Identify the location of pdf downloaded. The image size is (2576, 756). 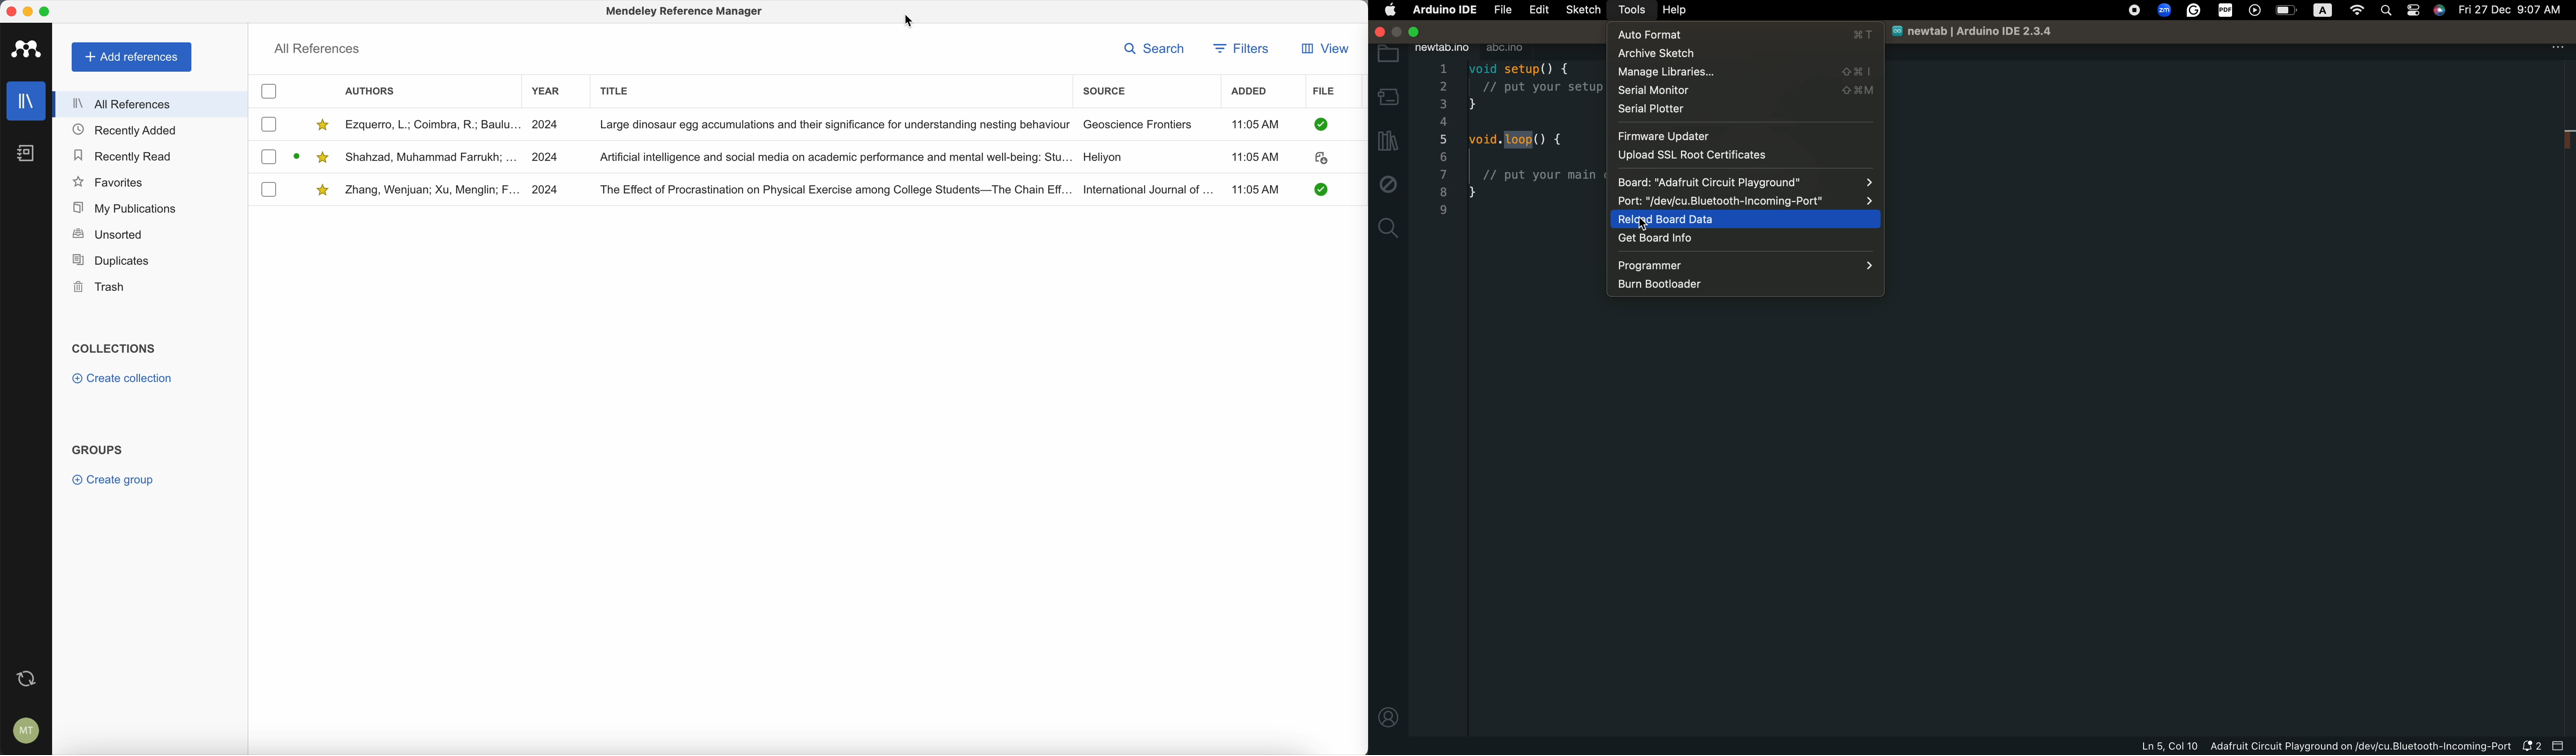
(1316, 189).